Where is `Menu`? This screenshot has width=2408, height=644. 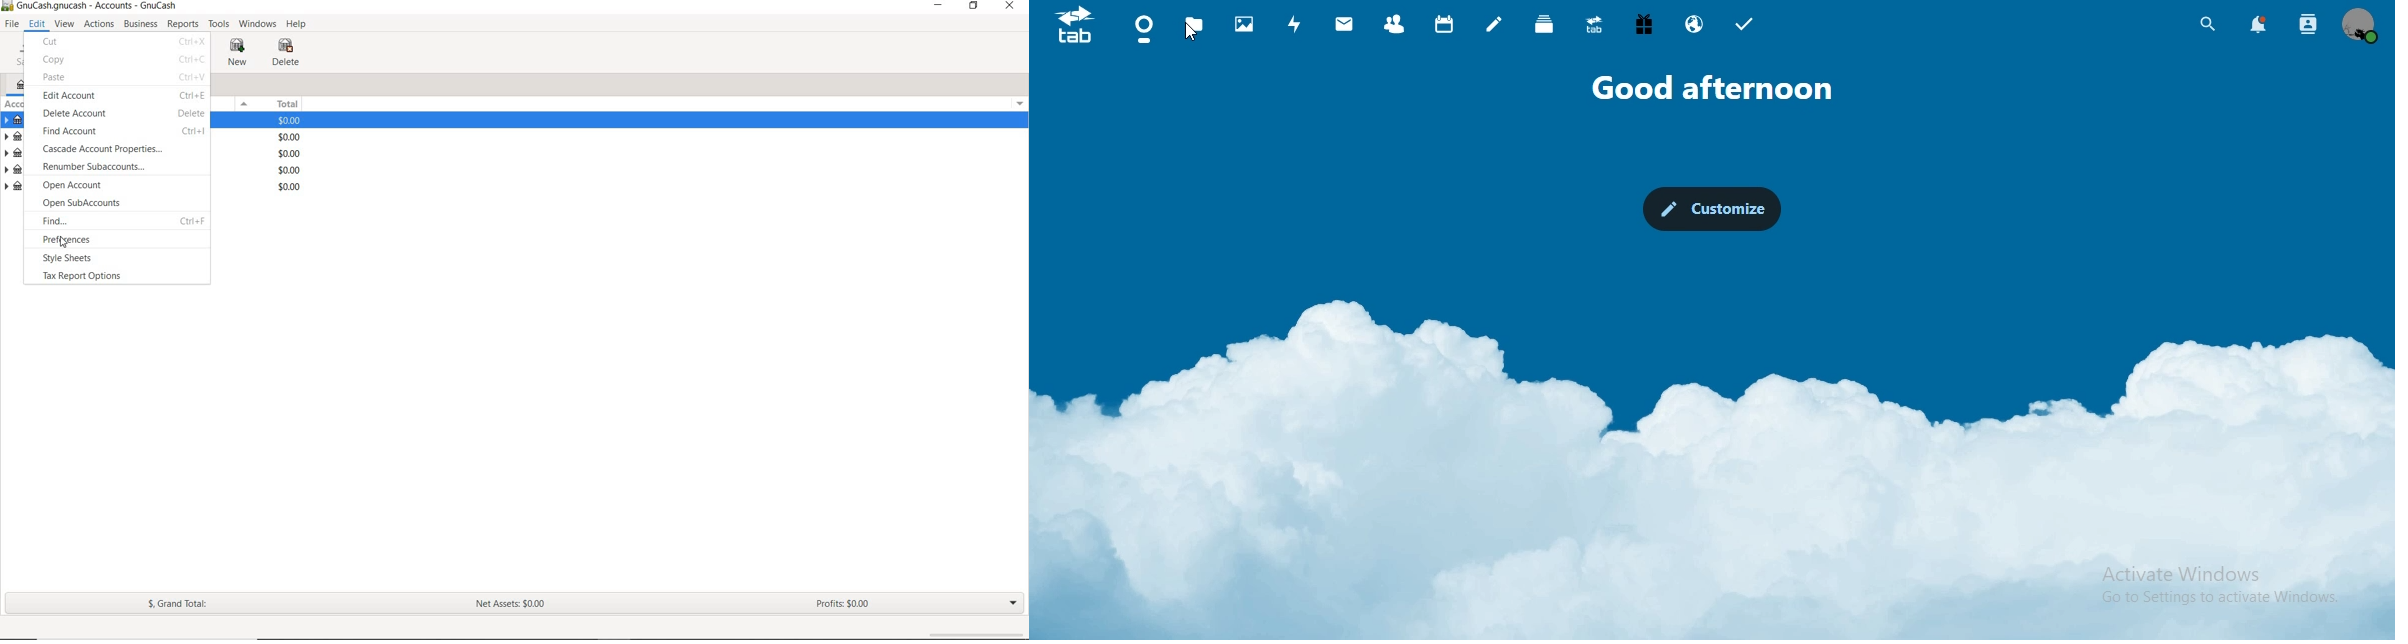 Menu is located at coordinates (243, 104).